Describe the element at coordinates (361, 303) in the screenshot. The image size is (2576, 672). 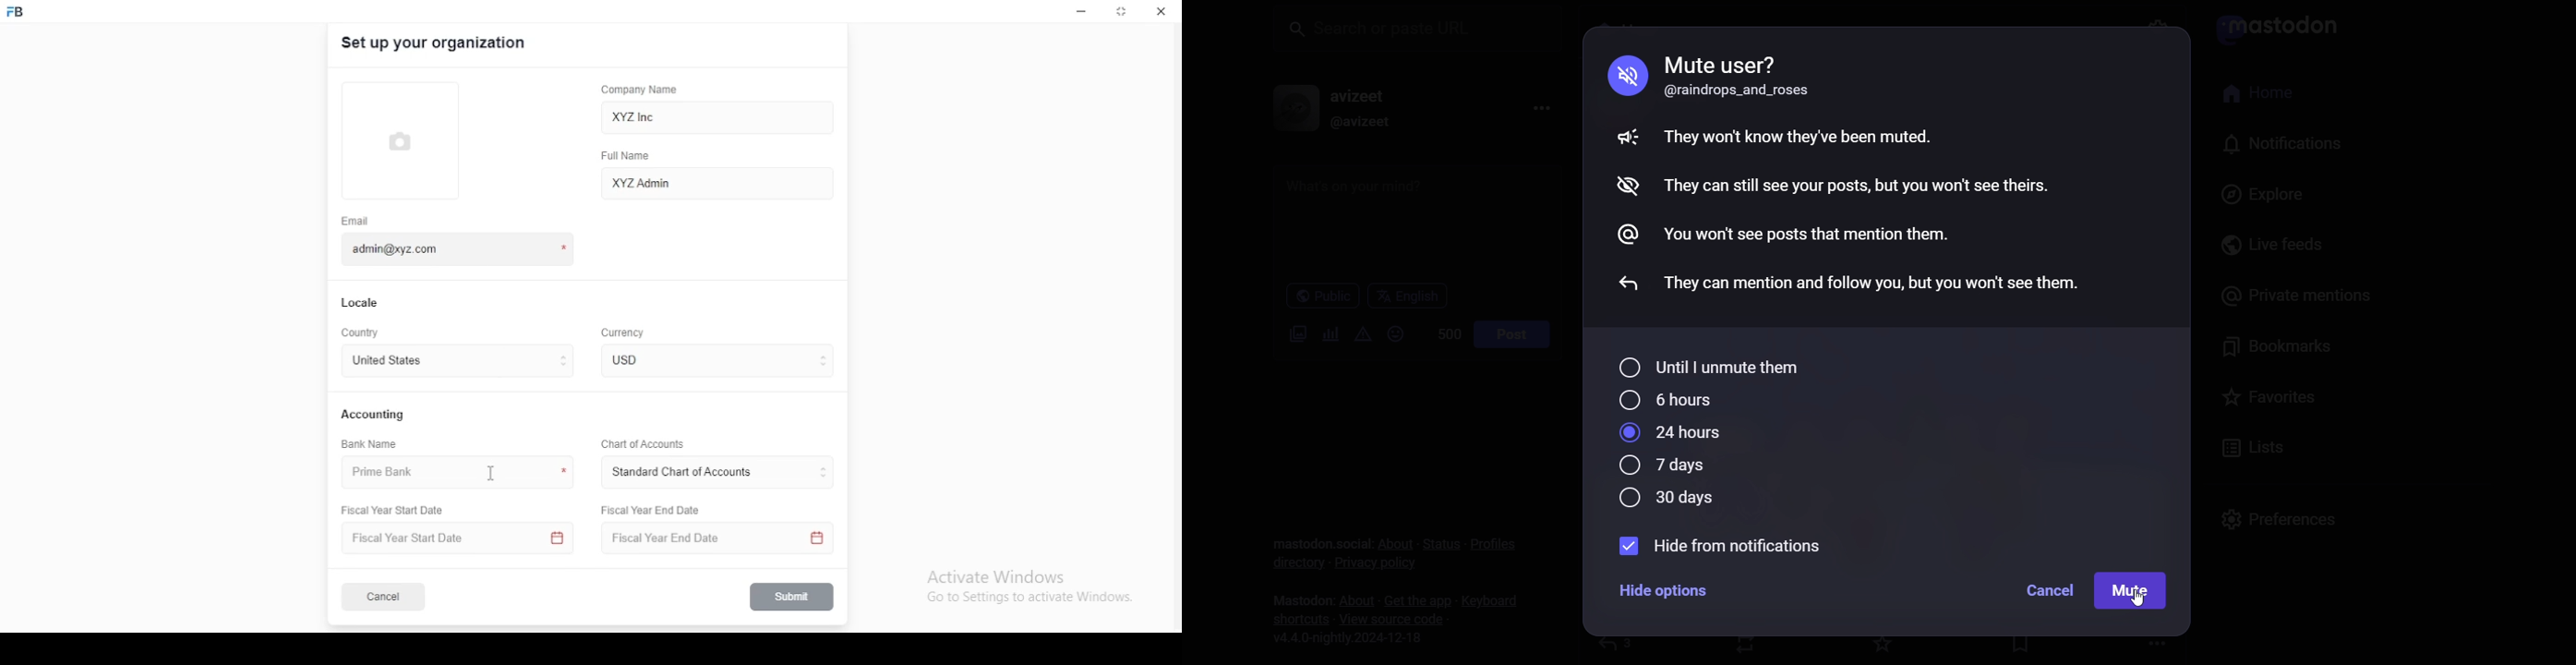
I see `locale` at that location.